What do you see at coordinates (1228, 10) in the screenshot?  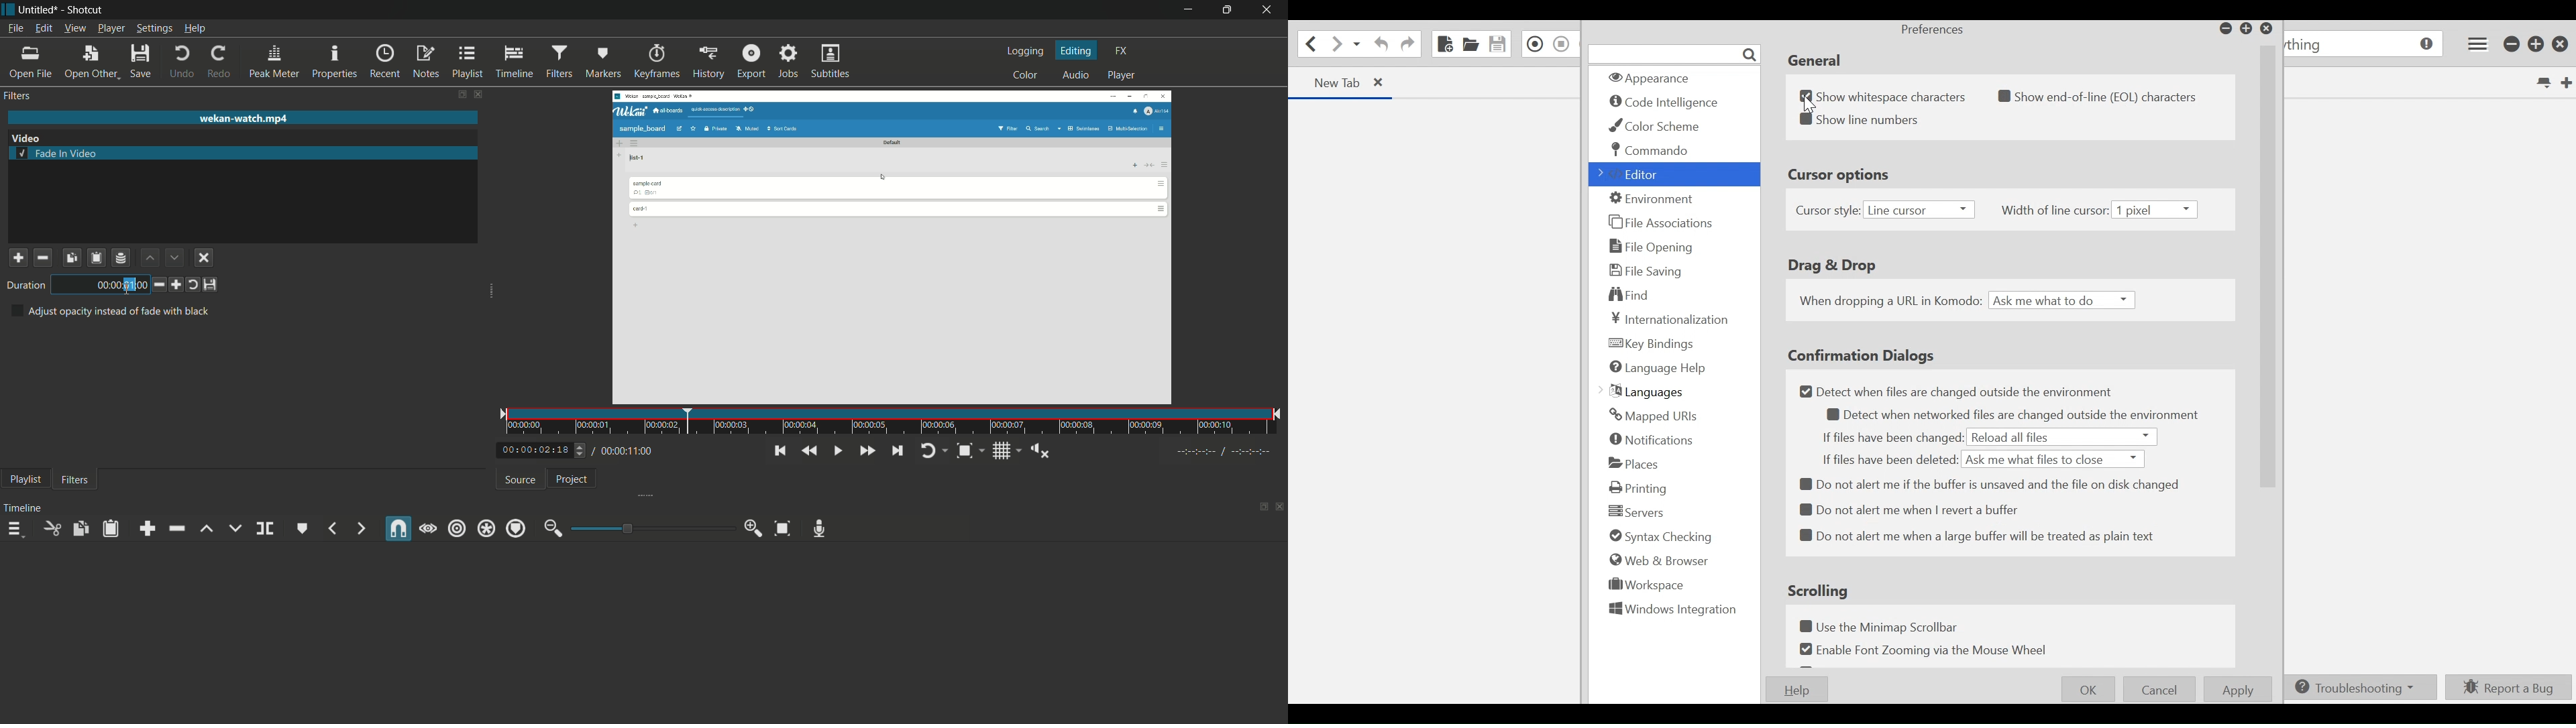 I see `maximize` at bounding box center [1228, 10].